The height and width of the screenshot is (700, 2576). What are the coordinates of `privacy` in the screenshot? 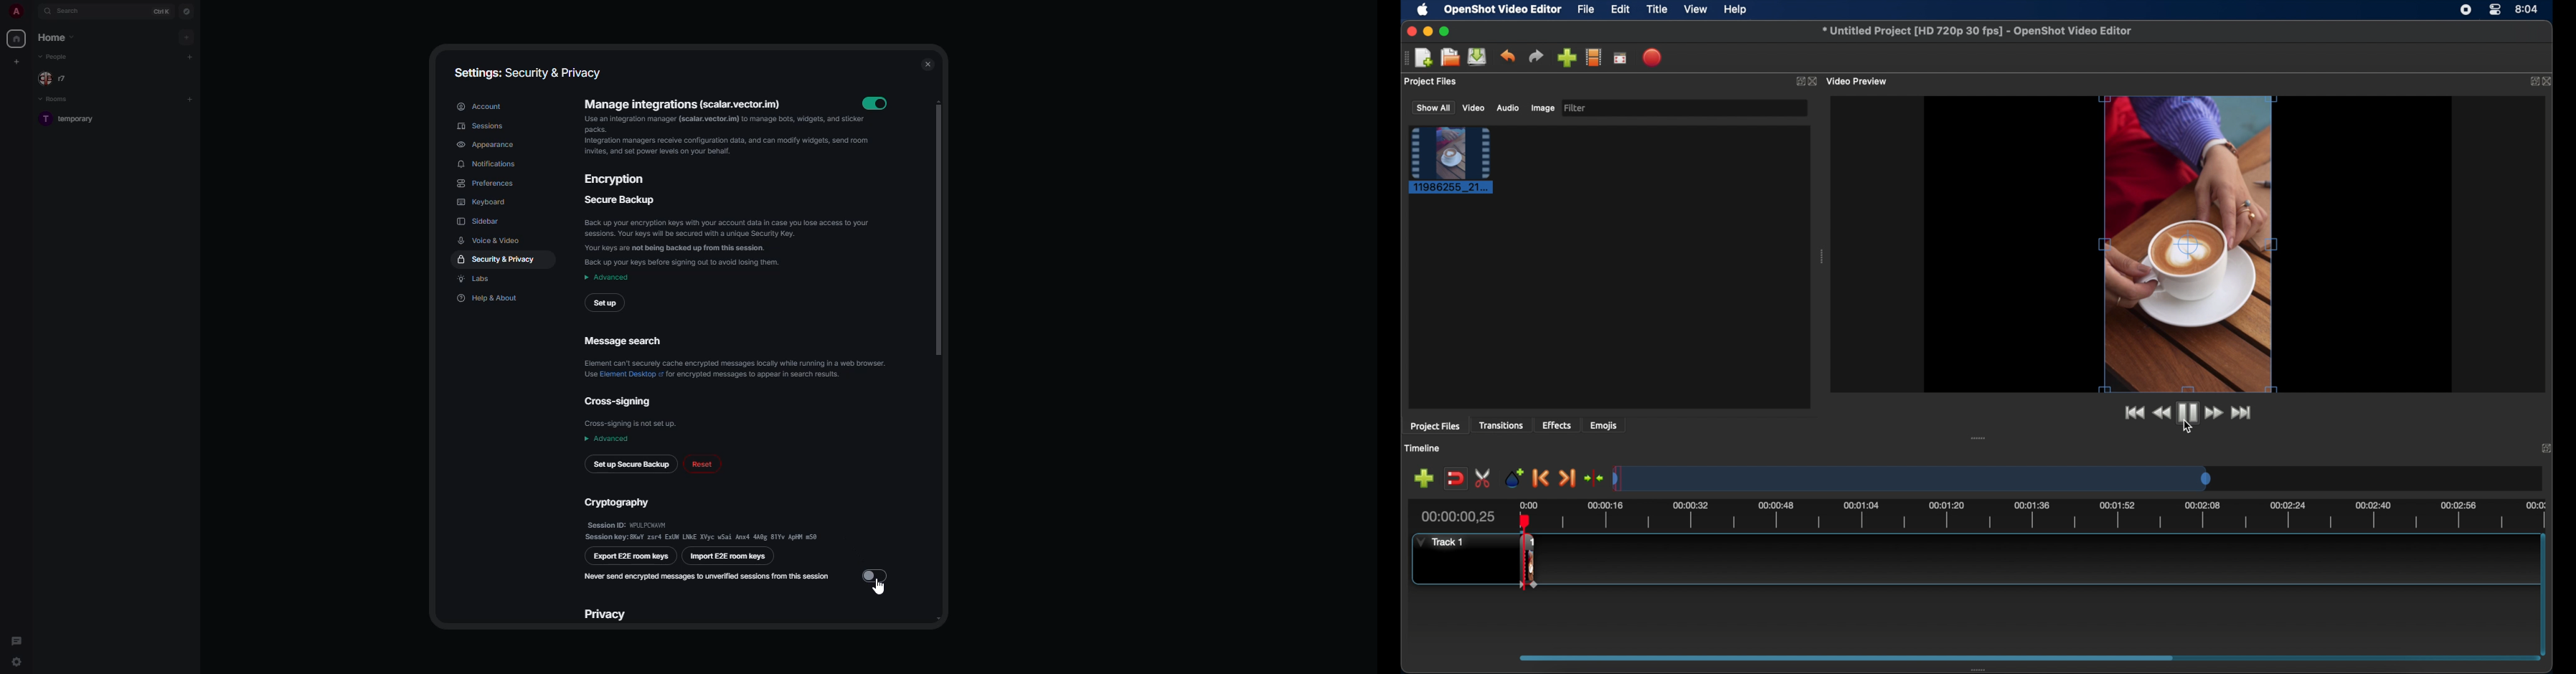 It's located at (607, 613).